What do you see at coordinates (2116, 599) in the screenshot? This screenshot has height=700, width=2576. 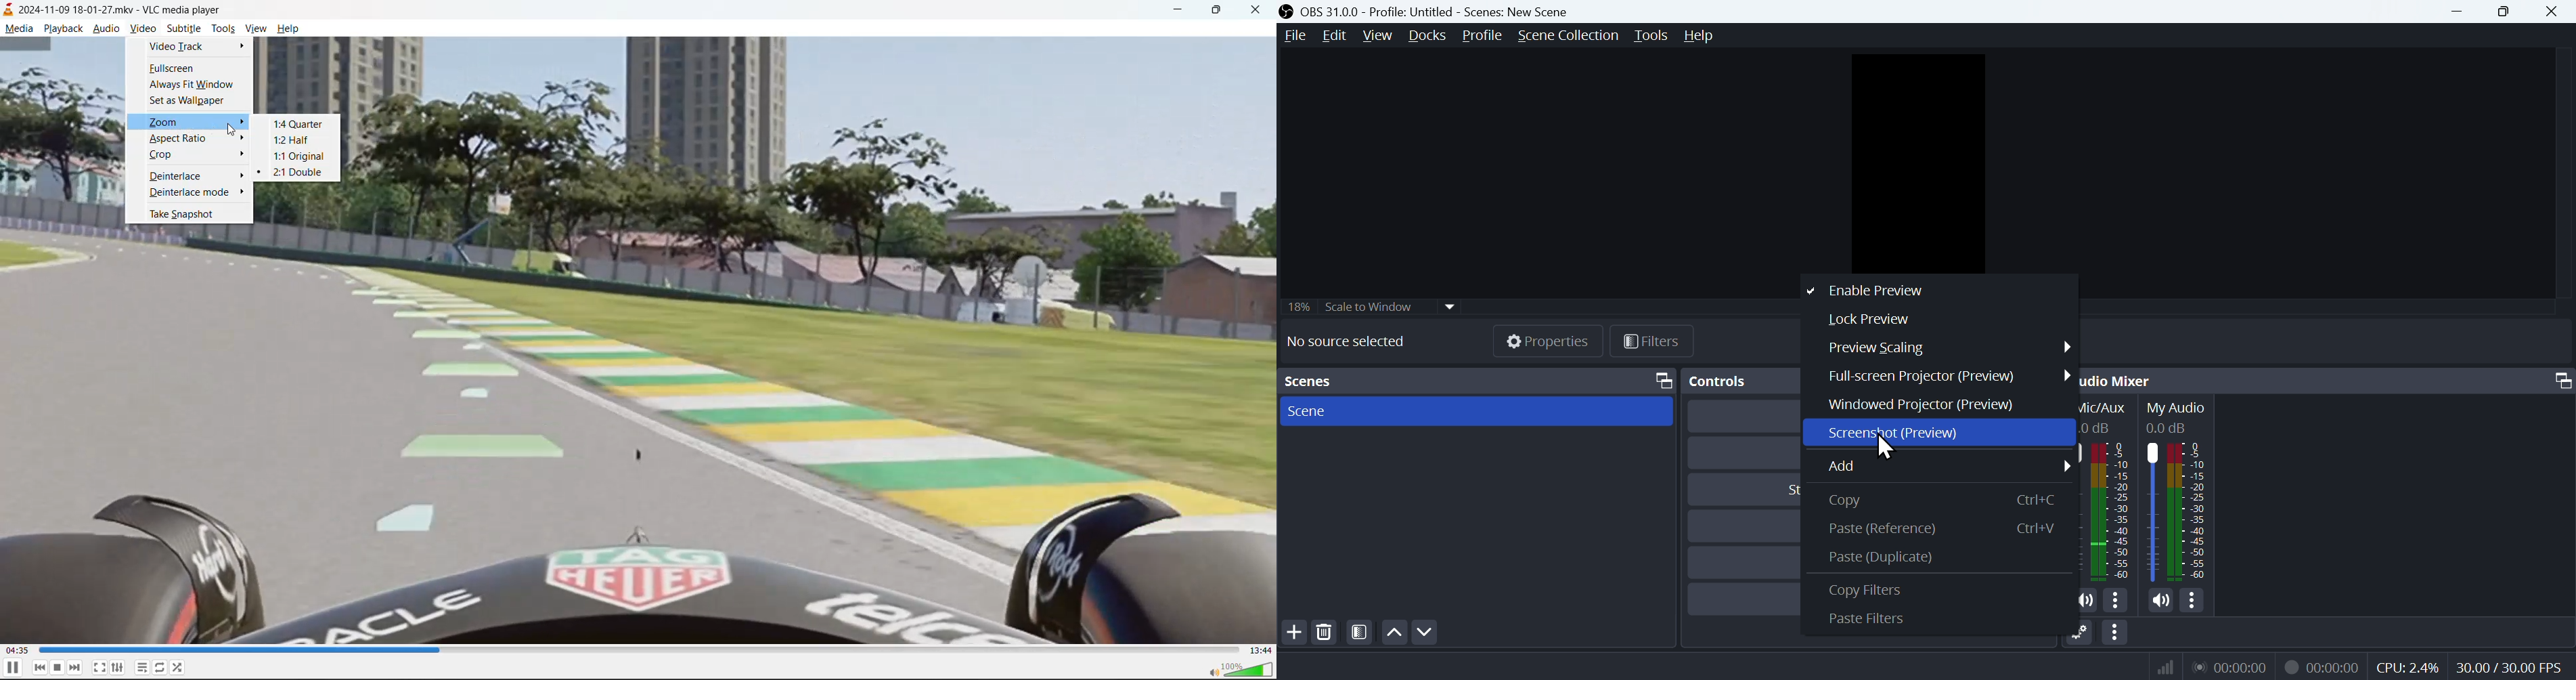 I see `More` at bounding box center [2116, 599].